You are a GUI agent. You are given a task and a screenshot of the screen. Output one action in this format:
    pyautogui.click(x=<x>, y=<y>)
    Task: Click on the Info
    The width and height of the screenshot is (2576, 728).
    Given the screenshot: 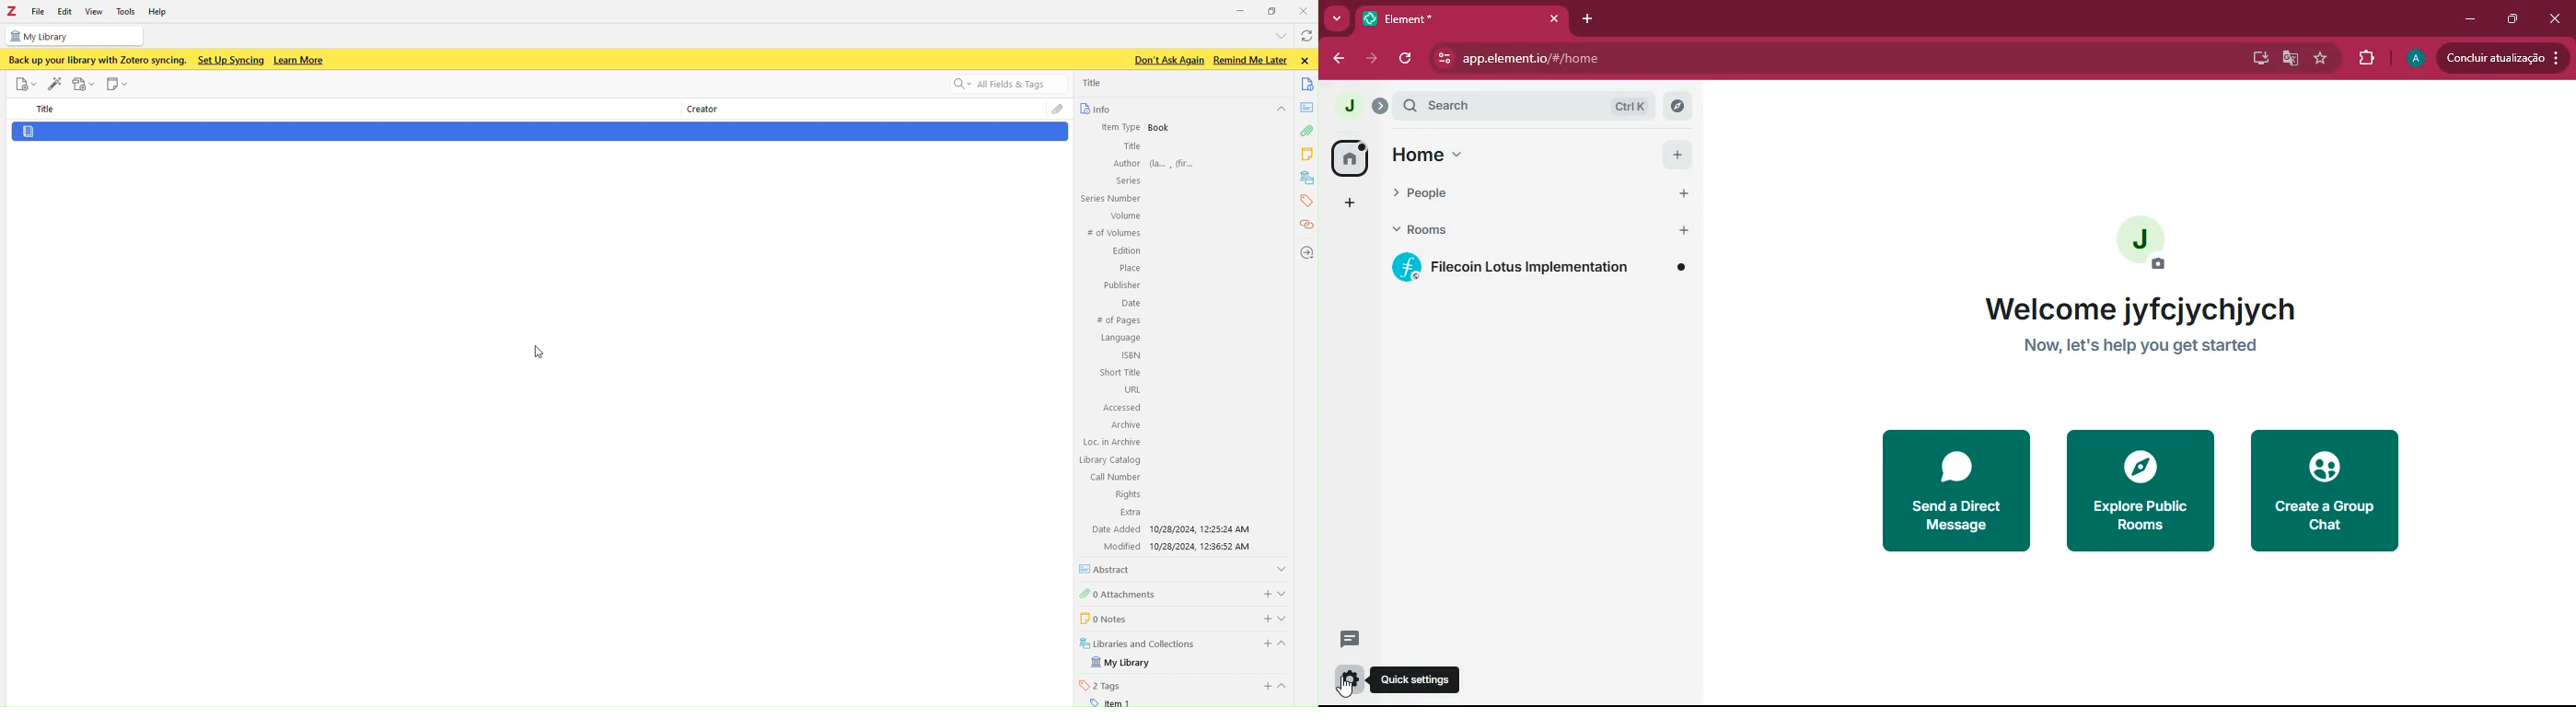 What is the action you would take?
    pyautogui.click(x=1095, y=109)
    